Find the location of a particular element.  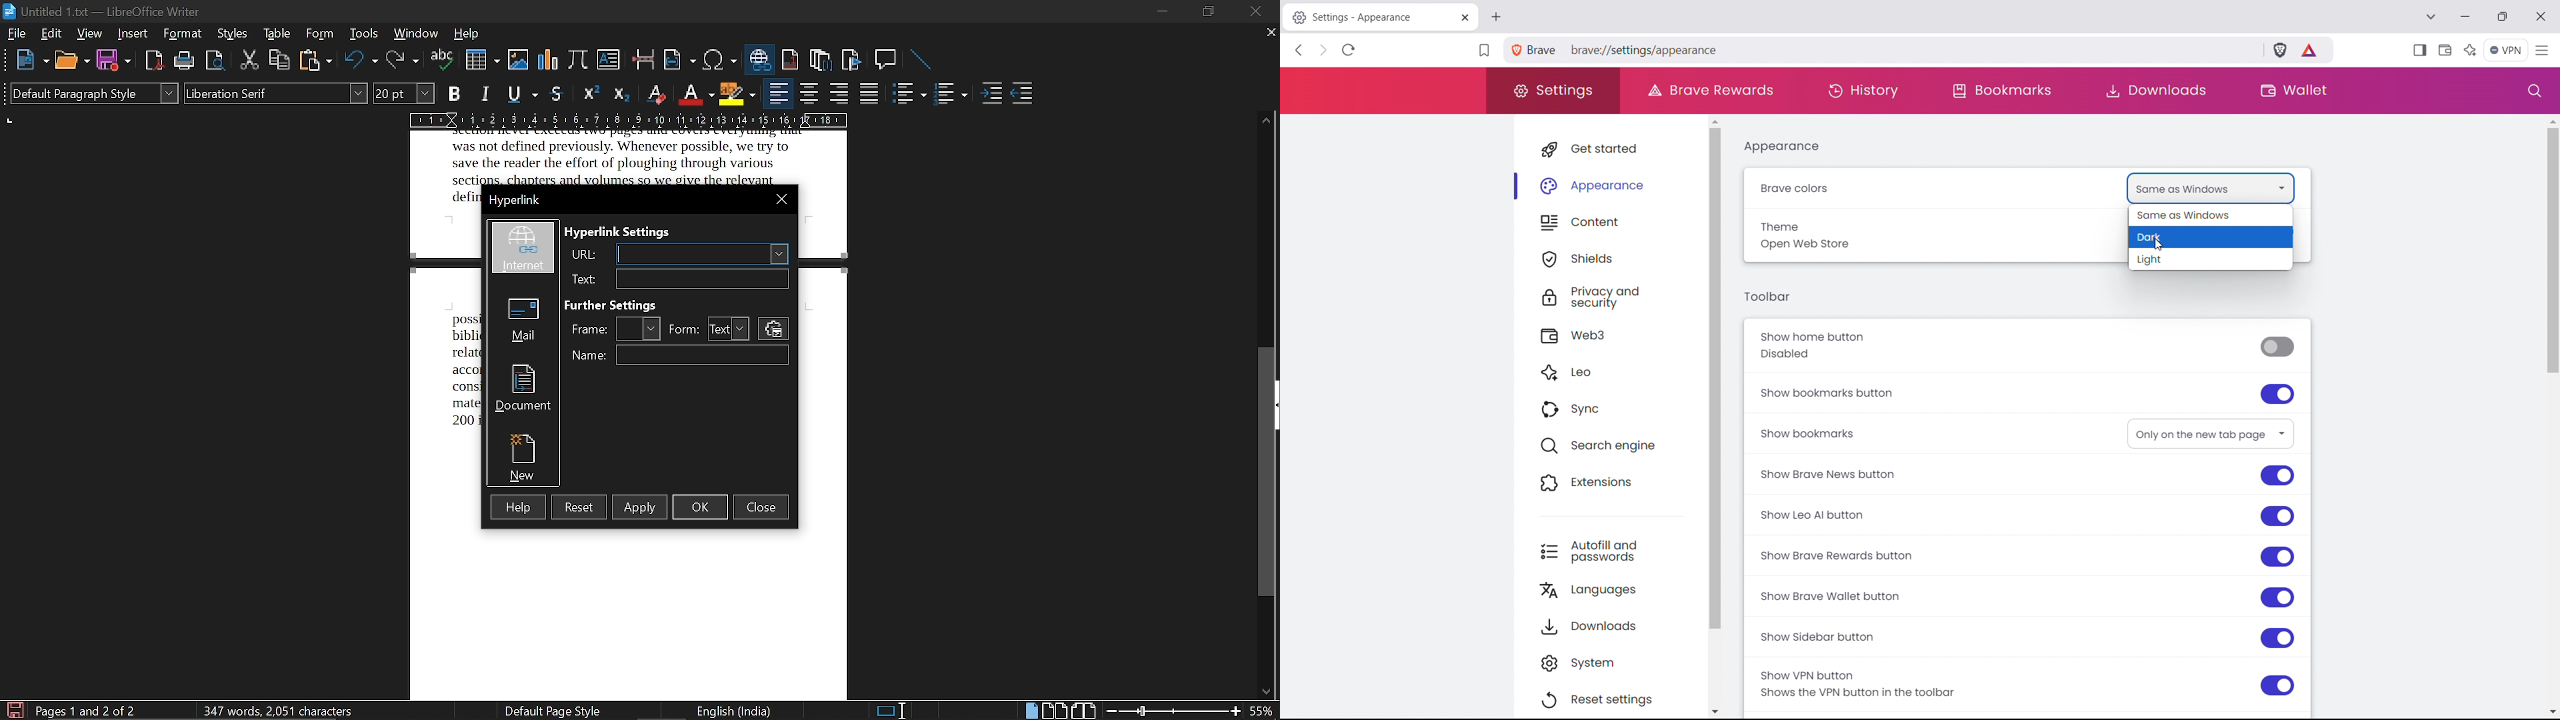

align left is located at coordinates (777, 95).